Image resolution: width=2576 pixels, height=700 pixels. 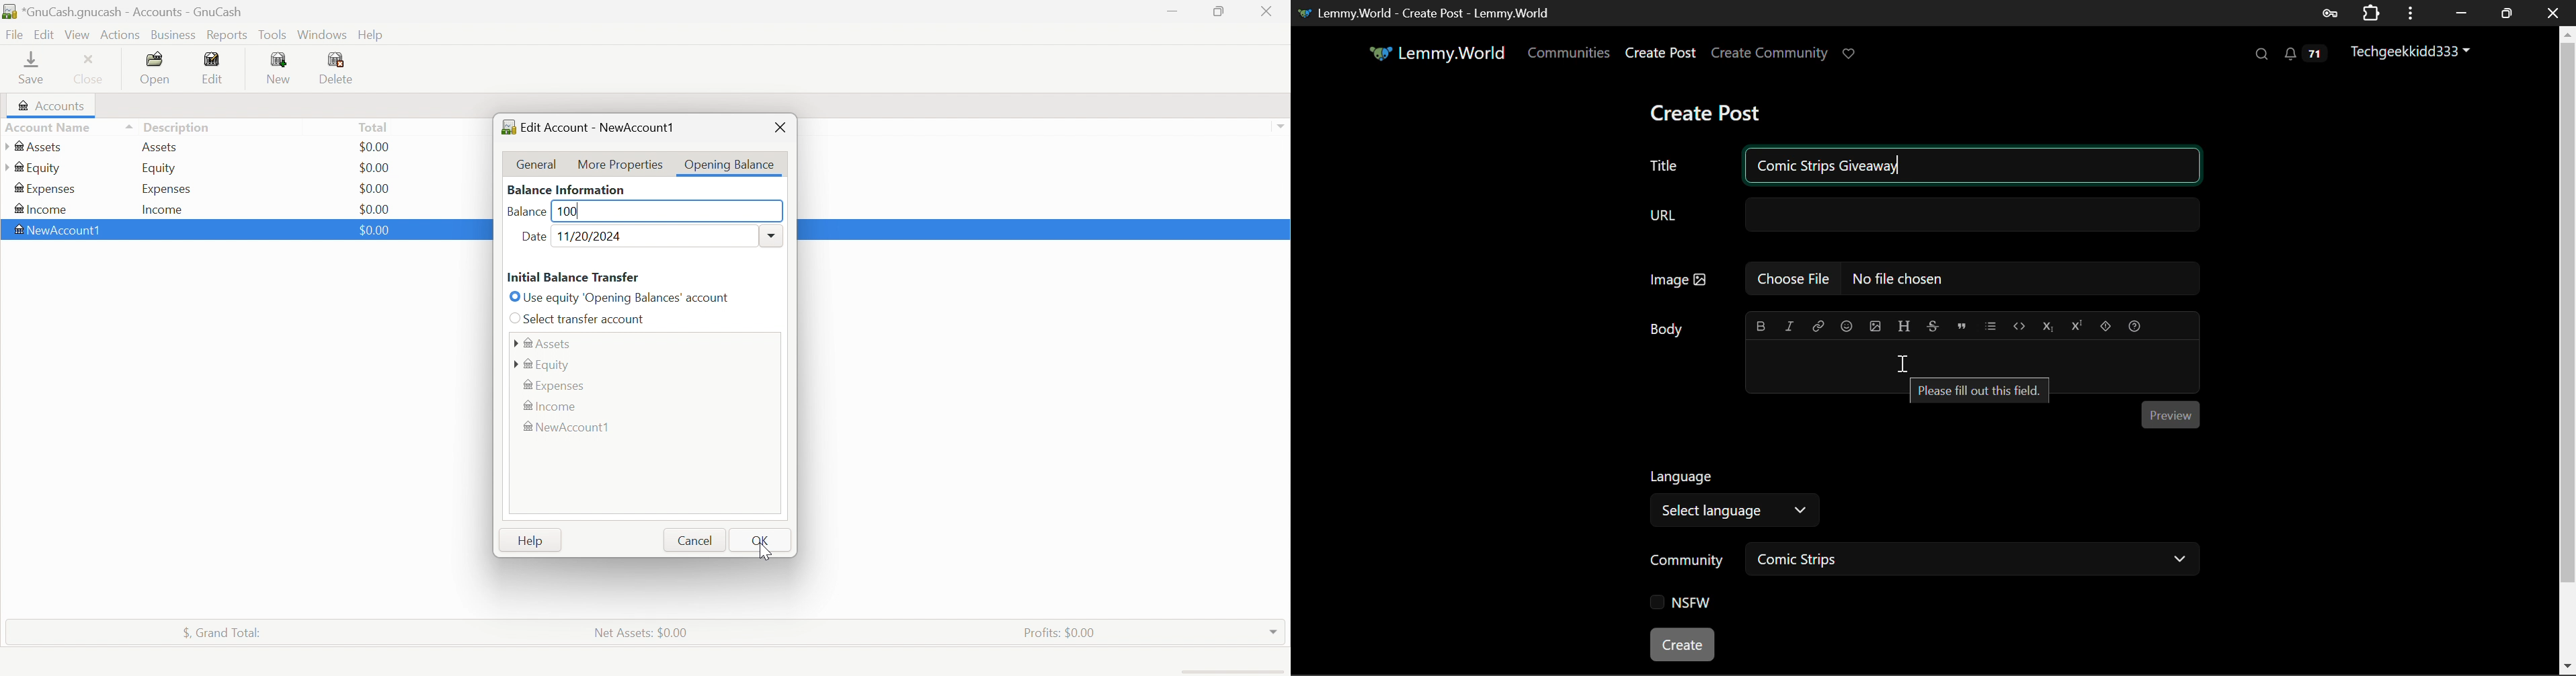 I want to click on Delete, so click(x=346, y=68).